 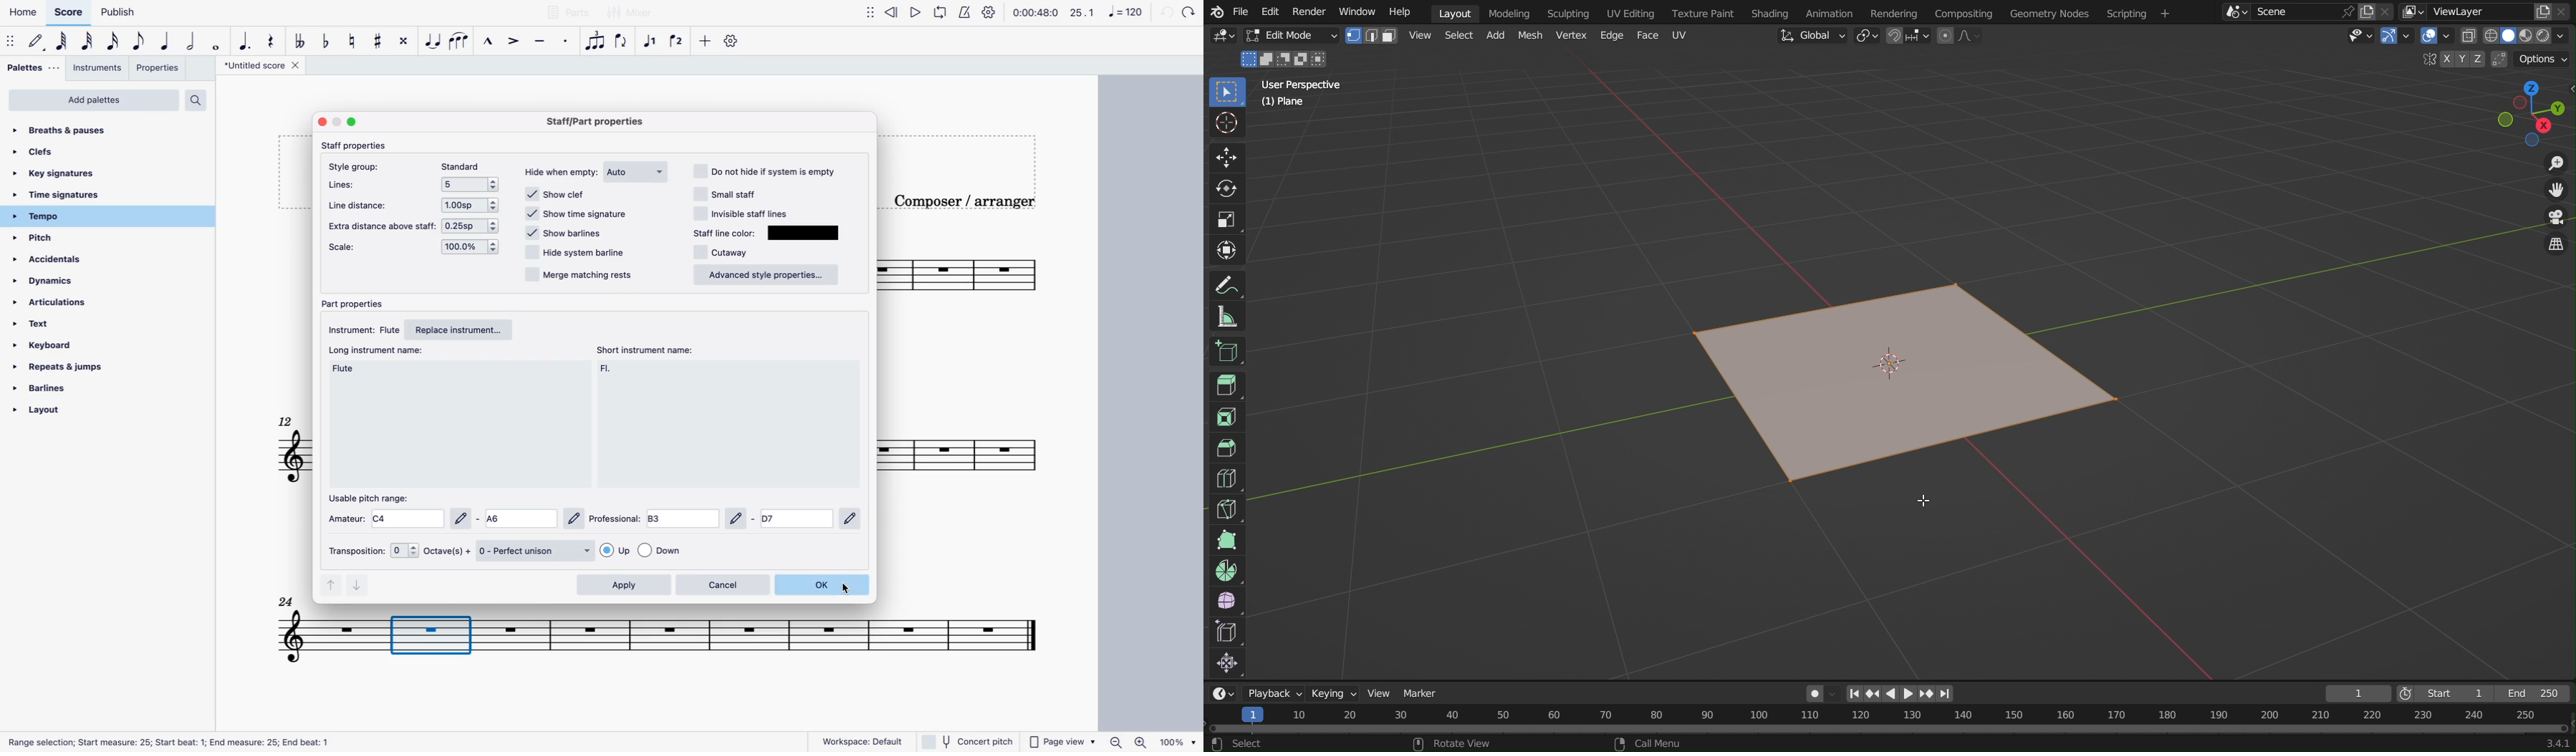 What do you see at coordinates (1680, 34) in the screenshot?
I see `UV` at bounding box center [1680, 34].